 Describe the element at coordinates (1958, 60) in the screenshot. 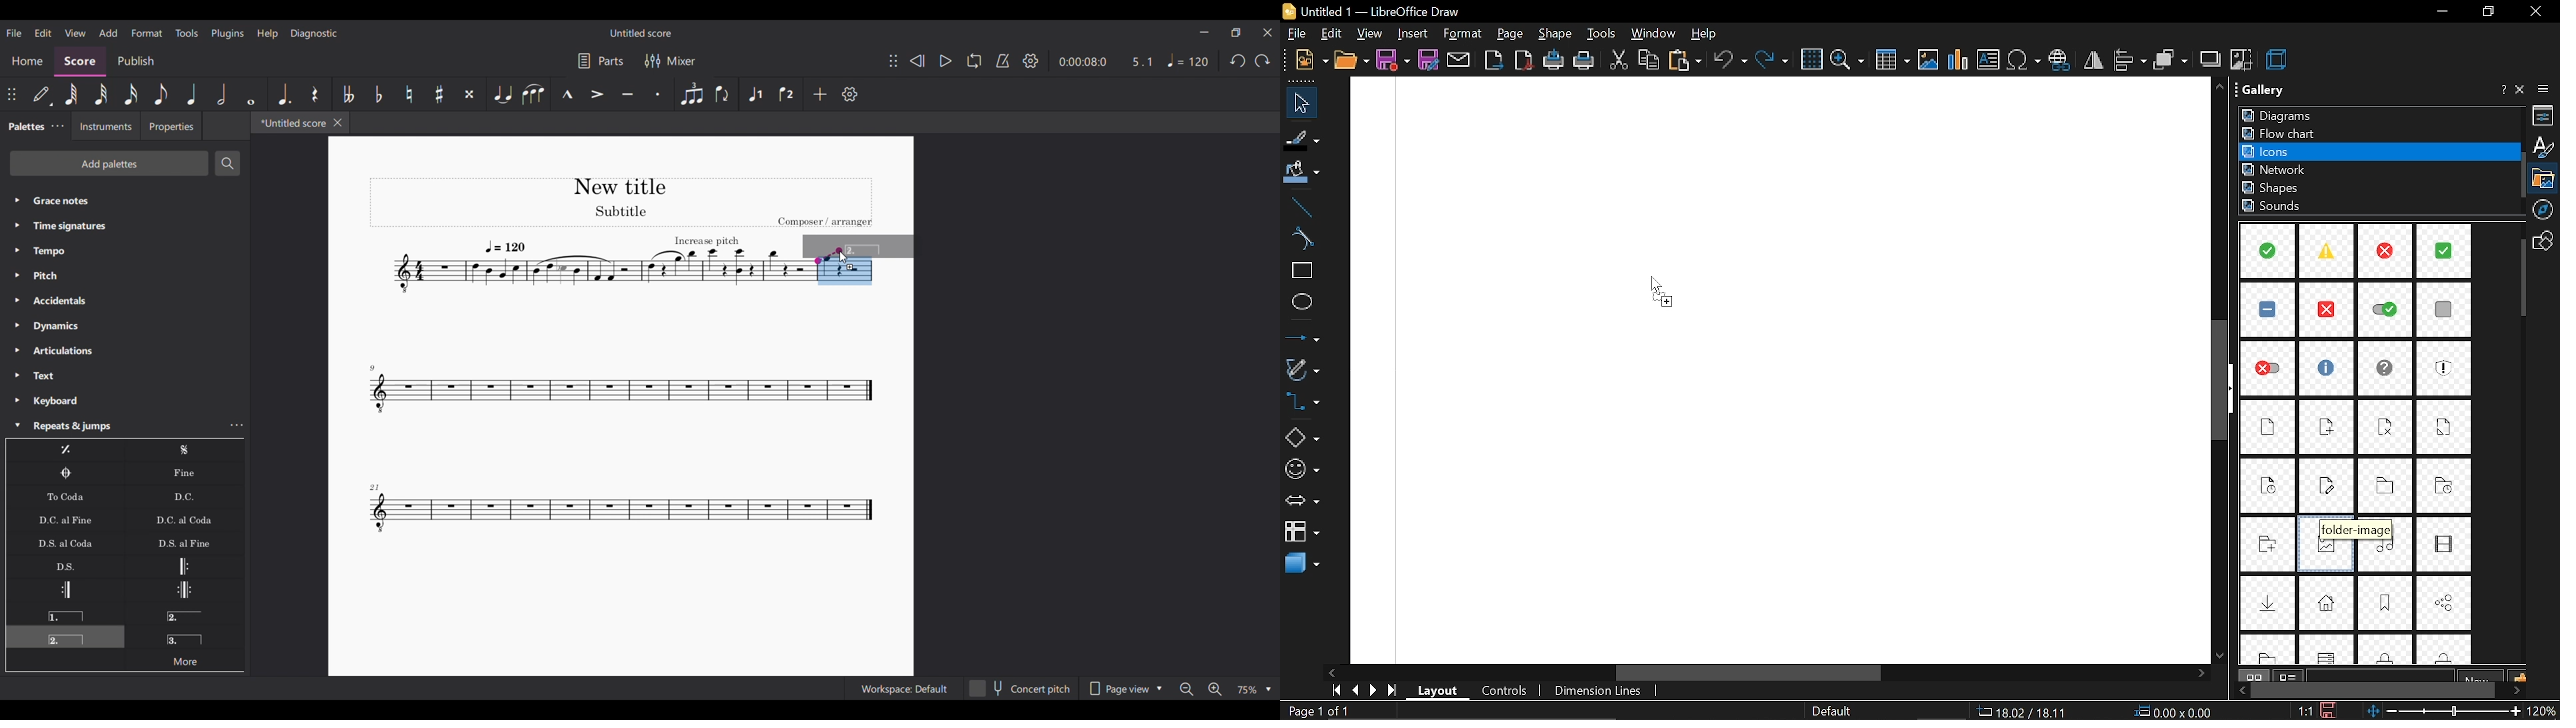

I see `insert chart` at that location.